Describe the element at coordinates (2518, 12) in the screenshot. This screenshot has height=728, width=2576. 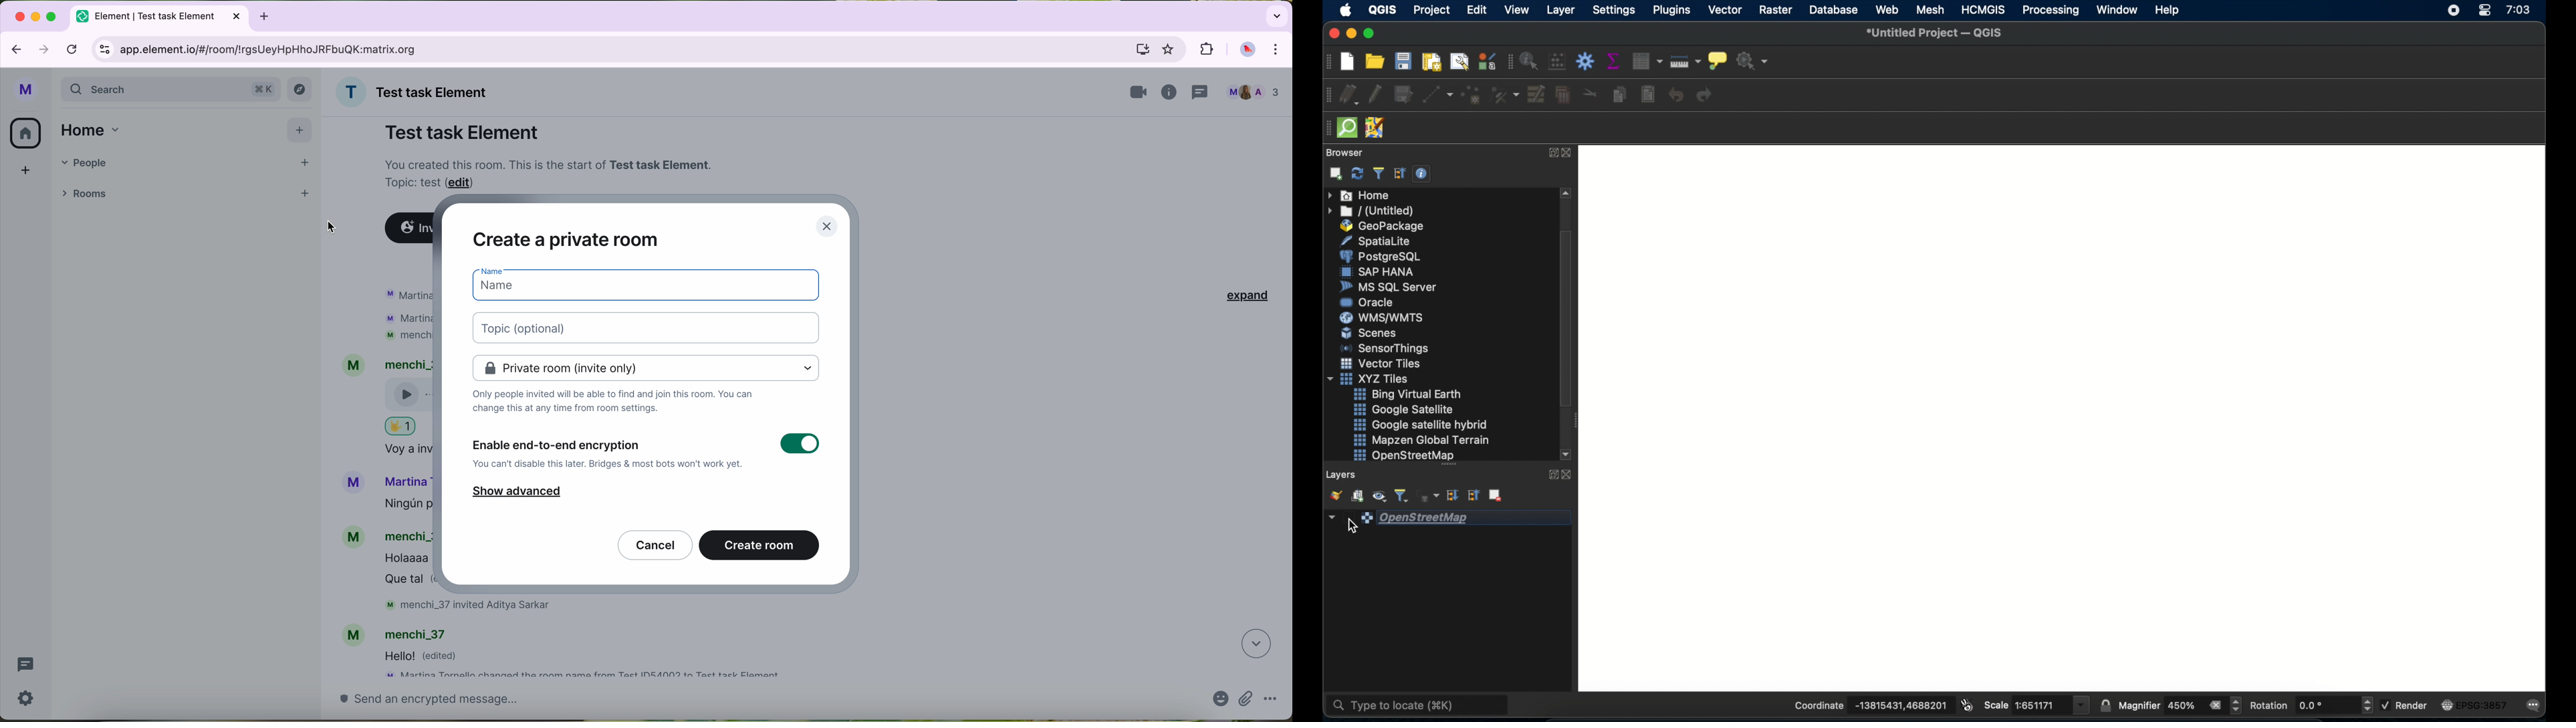
I see `time` at that location.